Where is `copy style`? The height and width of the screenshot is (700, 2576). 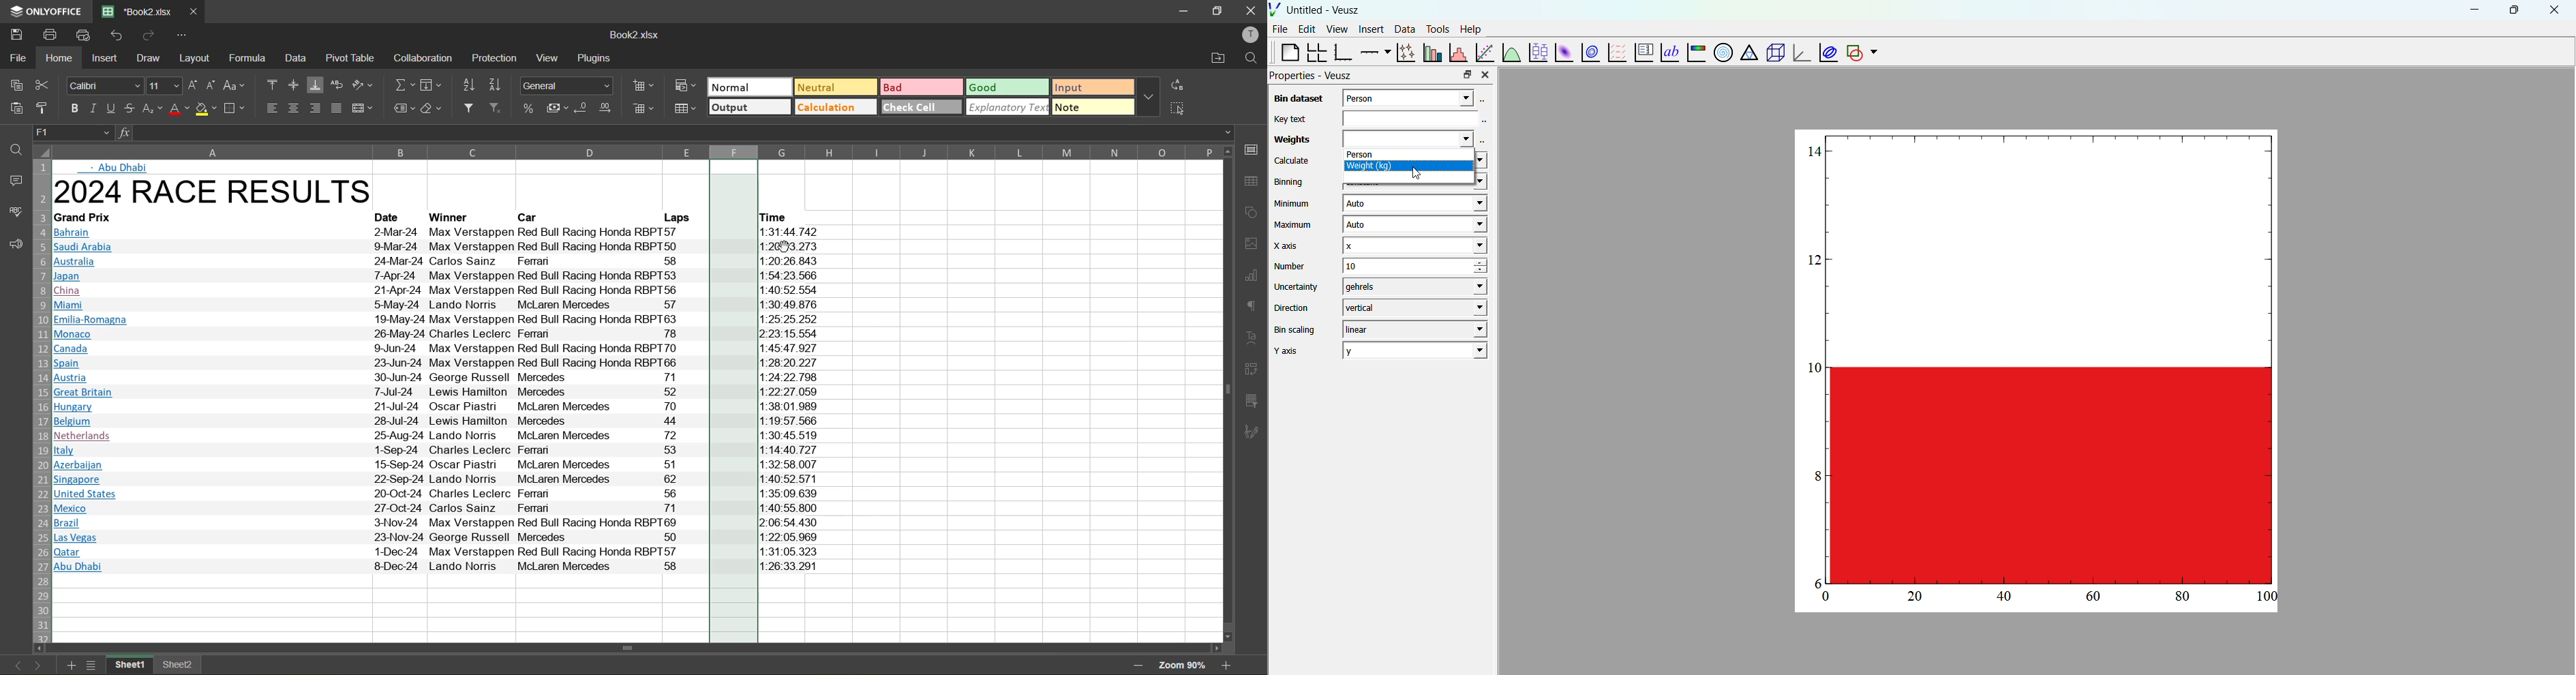
copy style is located at coordinates (43, 108).